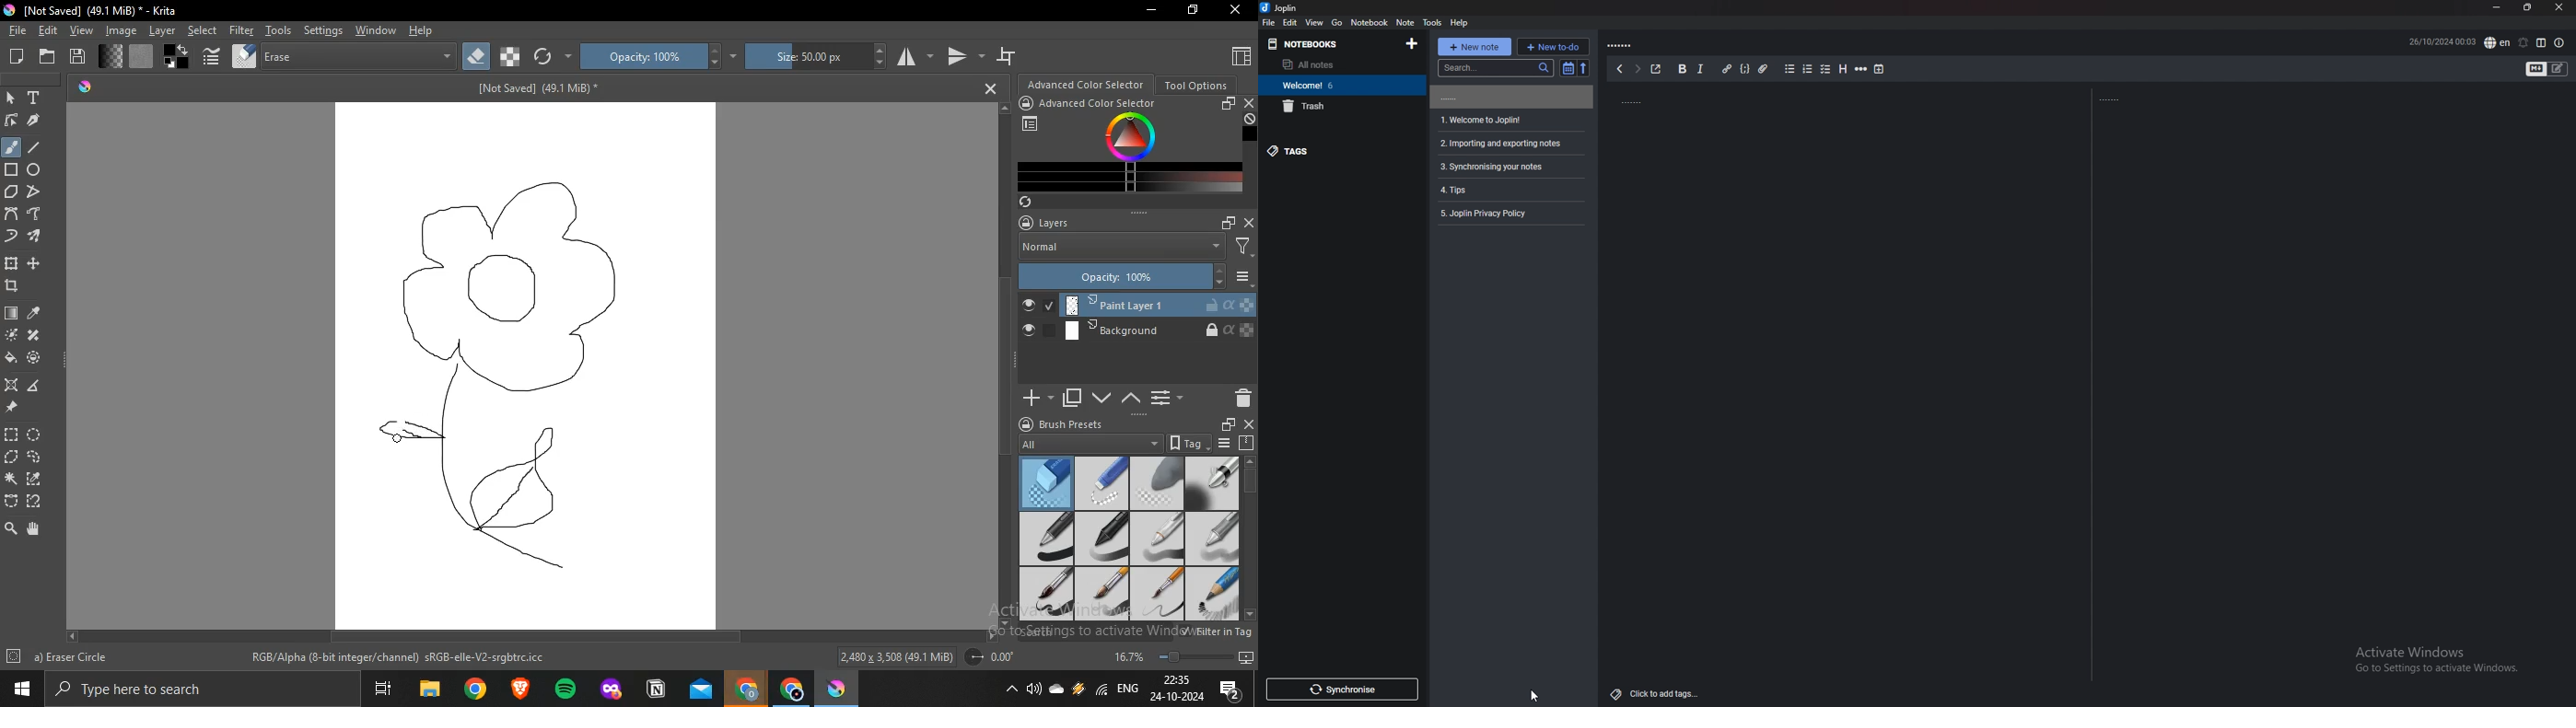 This screenshot has height=728, width=2576. I want to click on Application, so click(385, 690).